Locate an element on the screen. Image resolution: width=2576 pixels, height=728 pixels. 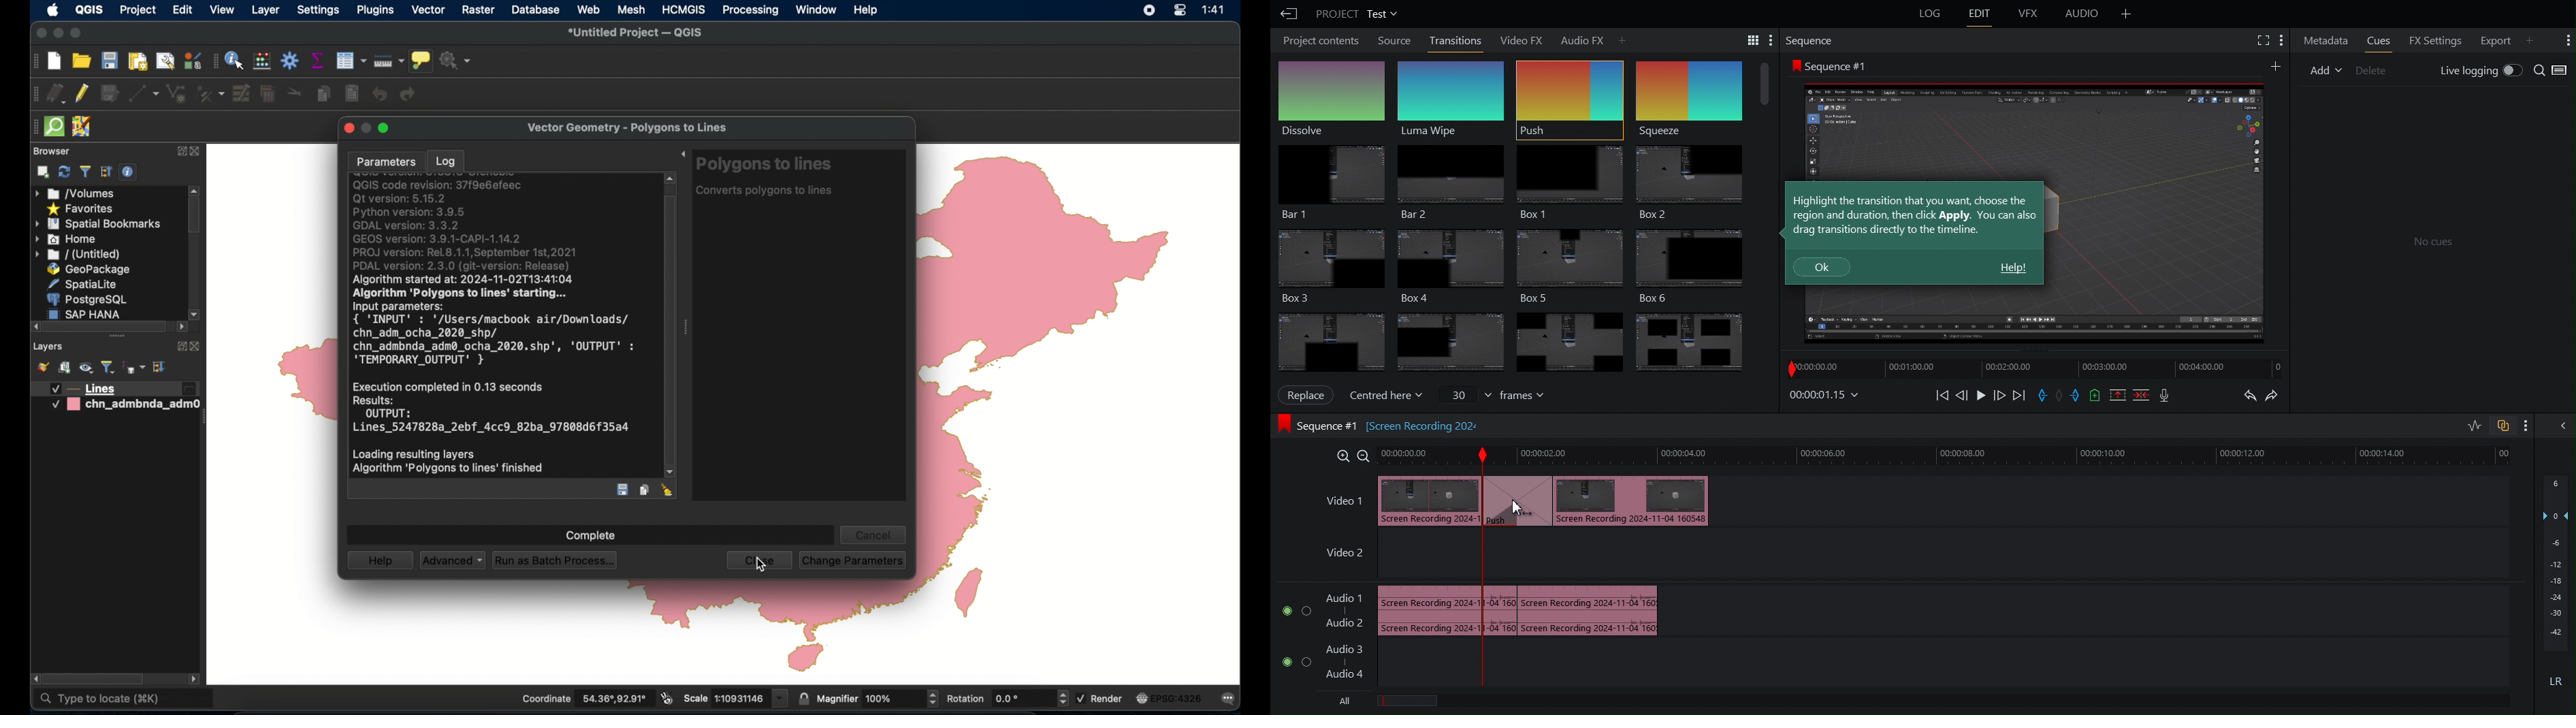
render is located at coordinates (1101, 698).